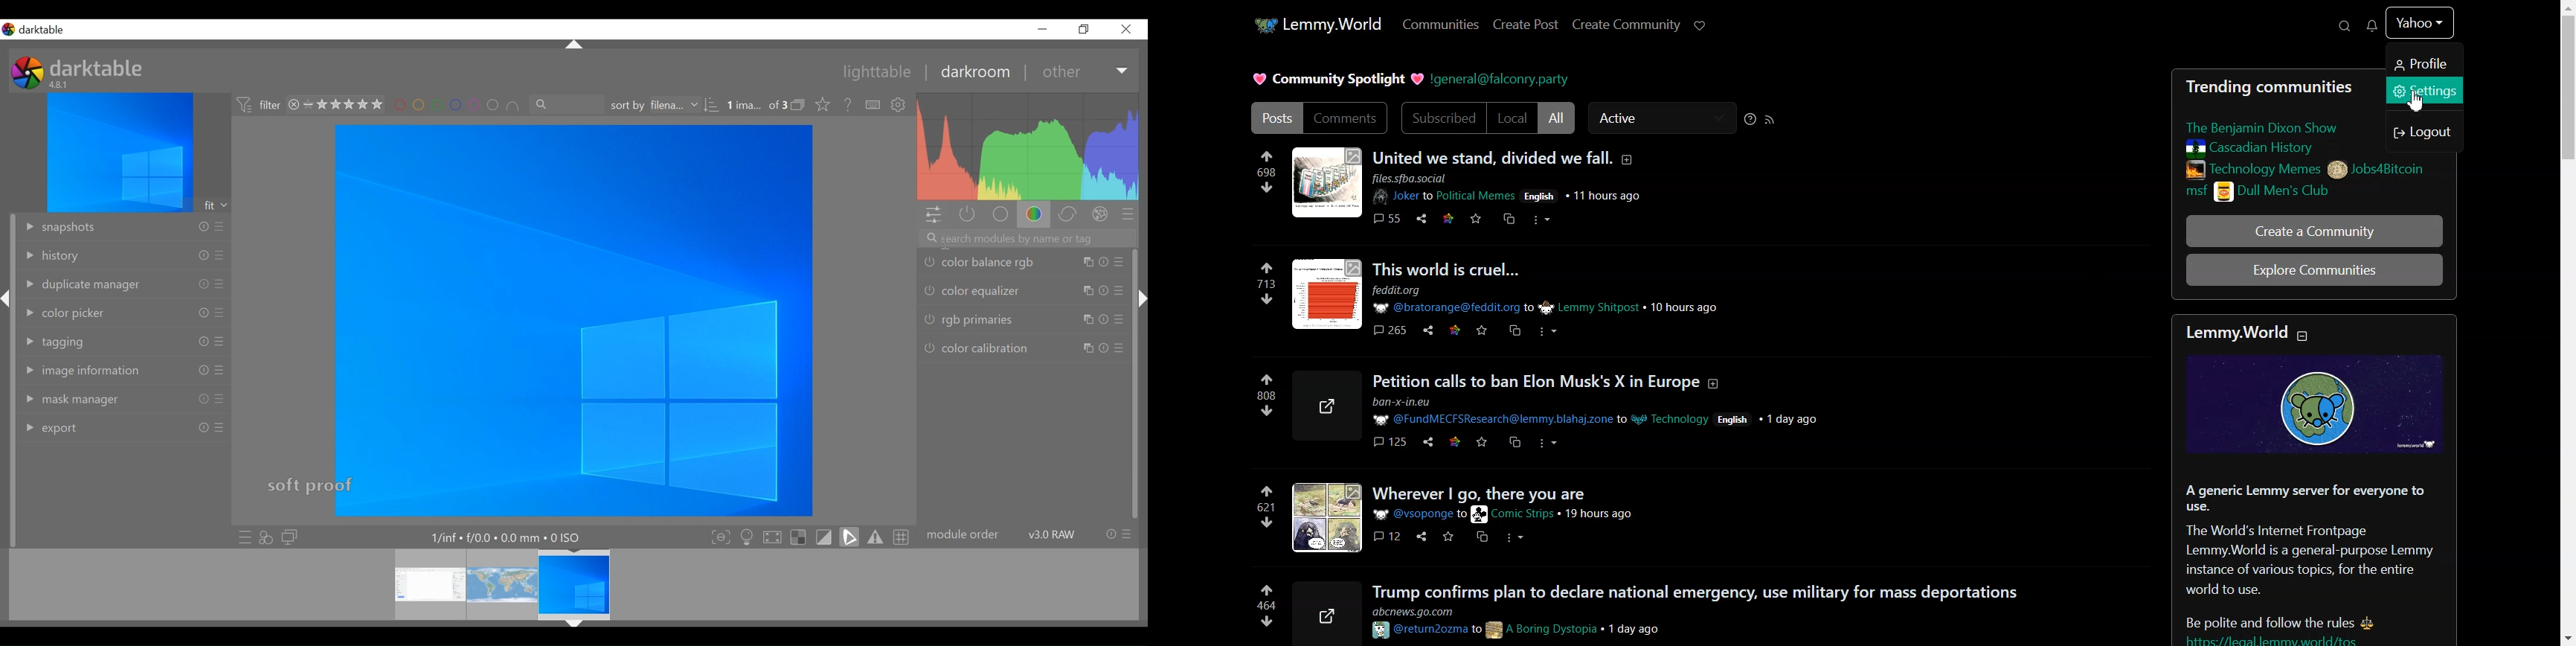 Image resolution: width=2576 pixels, height=672 pixels. Describe the element at coordinates (772, 536) in the screenshot. I see `toggle high quality processing` at that location.